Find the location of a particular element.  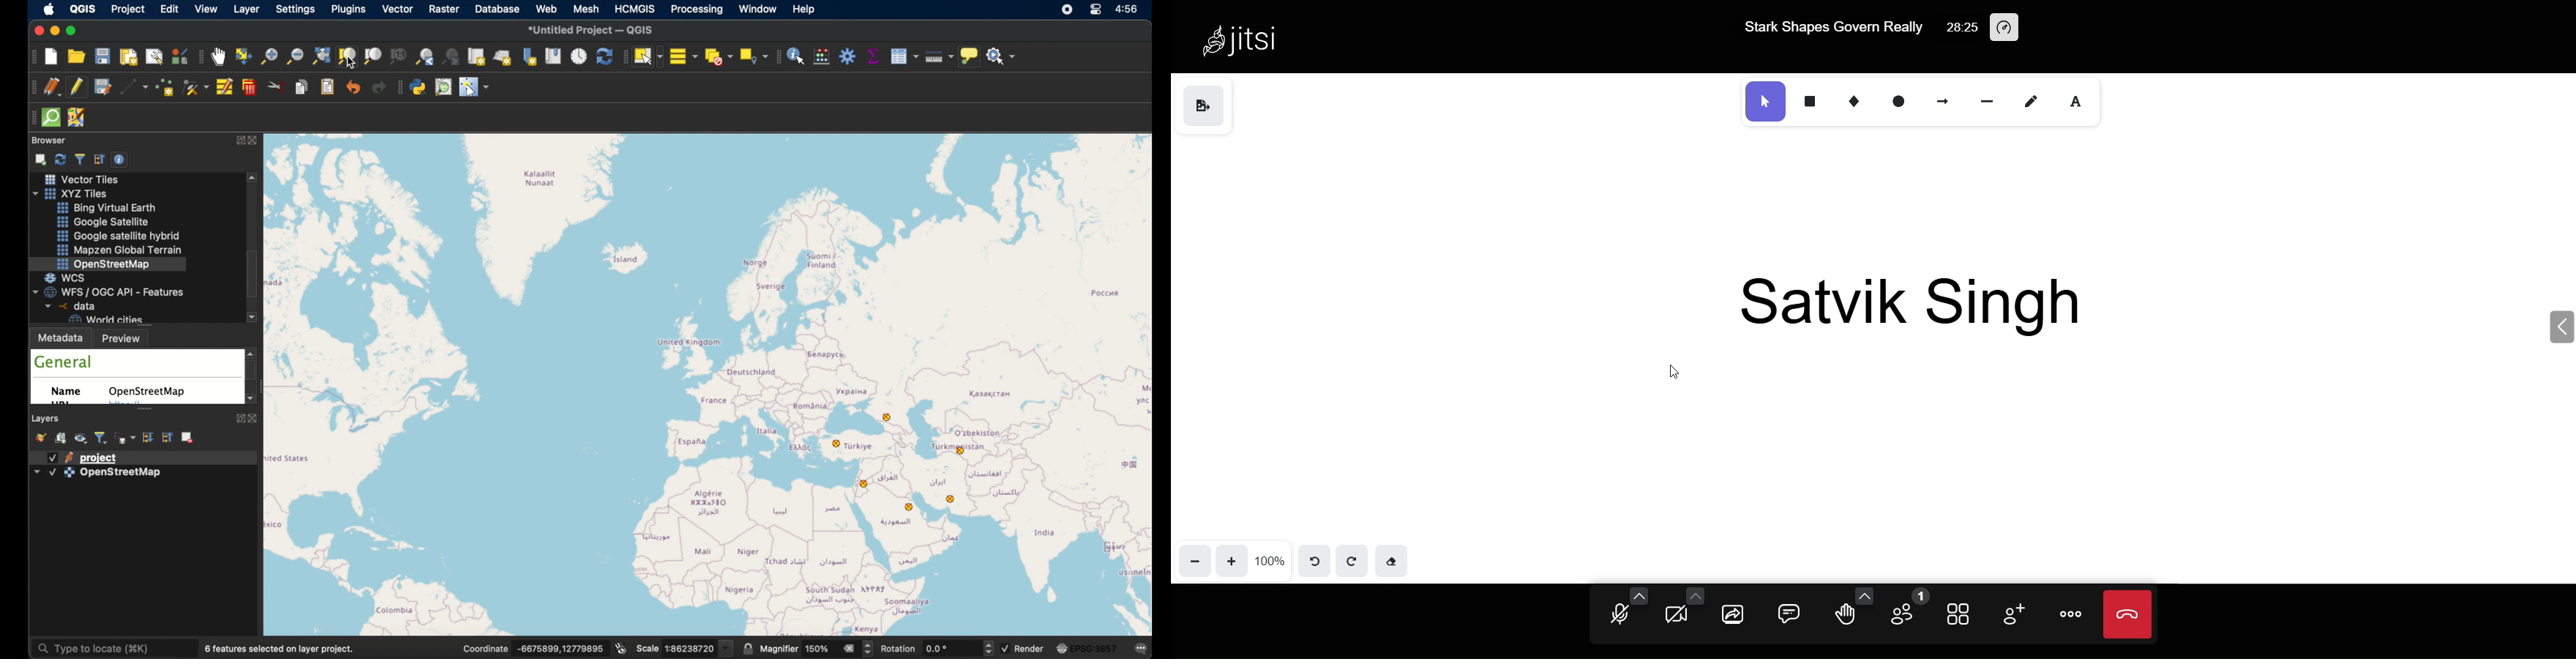

paste features is located at coordinates (329, 88).